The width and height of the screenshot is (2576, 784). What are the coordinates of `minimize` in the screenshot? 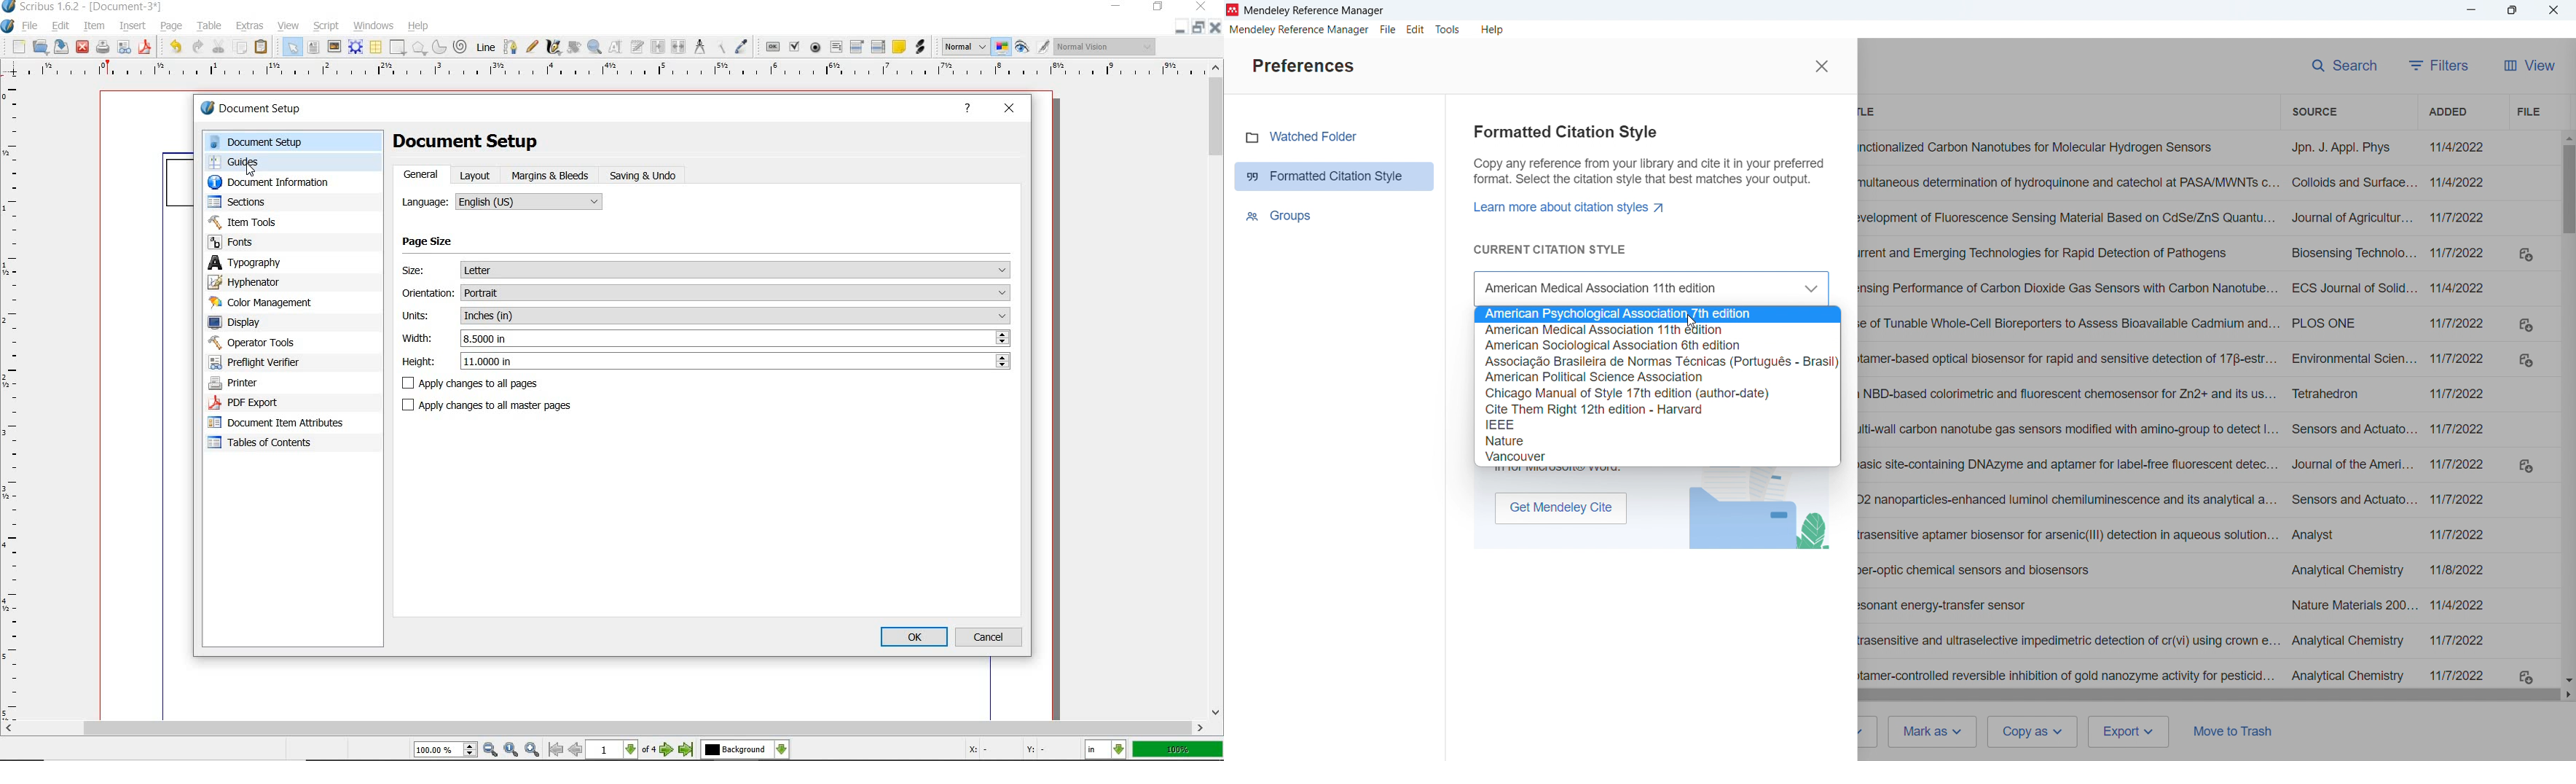 It's located at (1182, 27).